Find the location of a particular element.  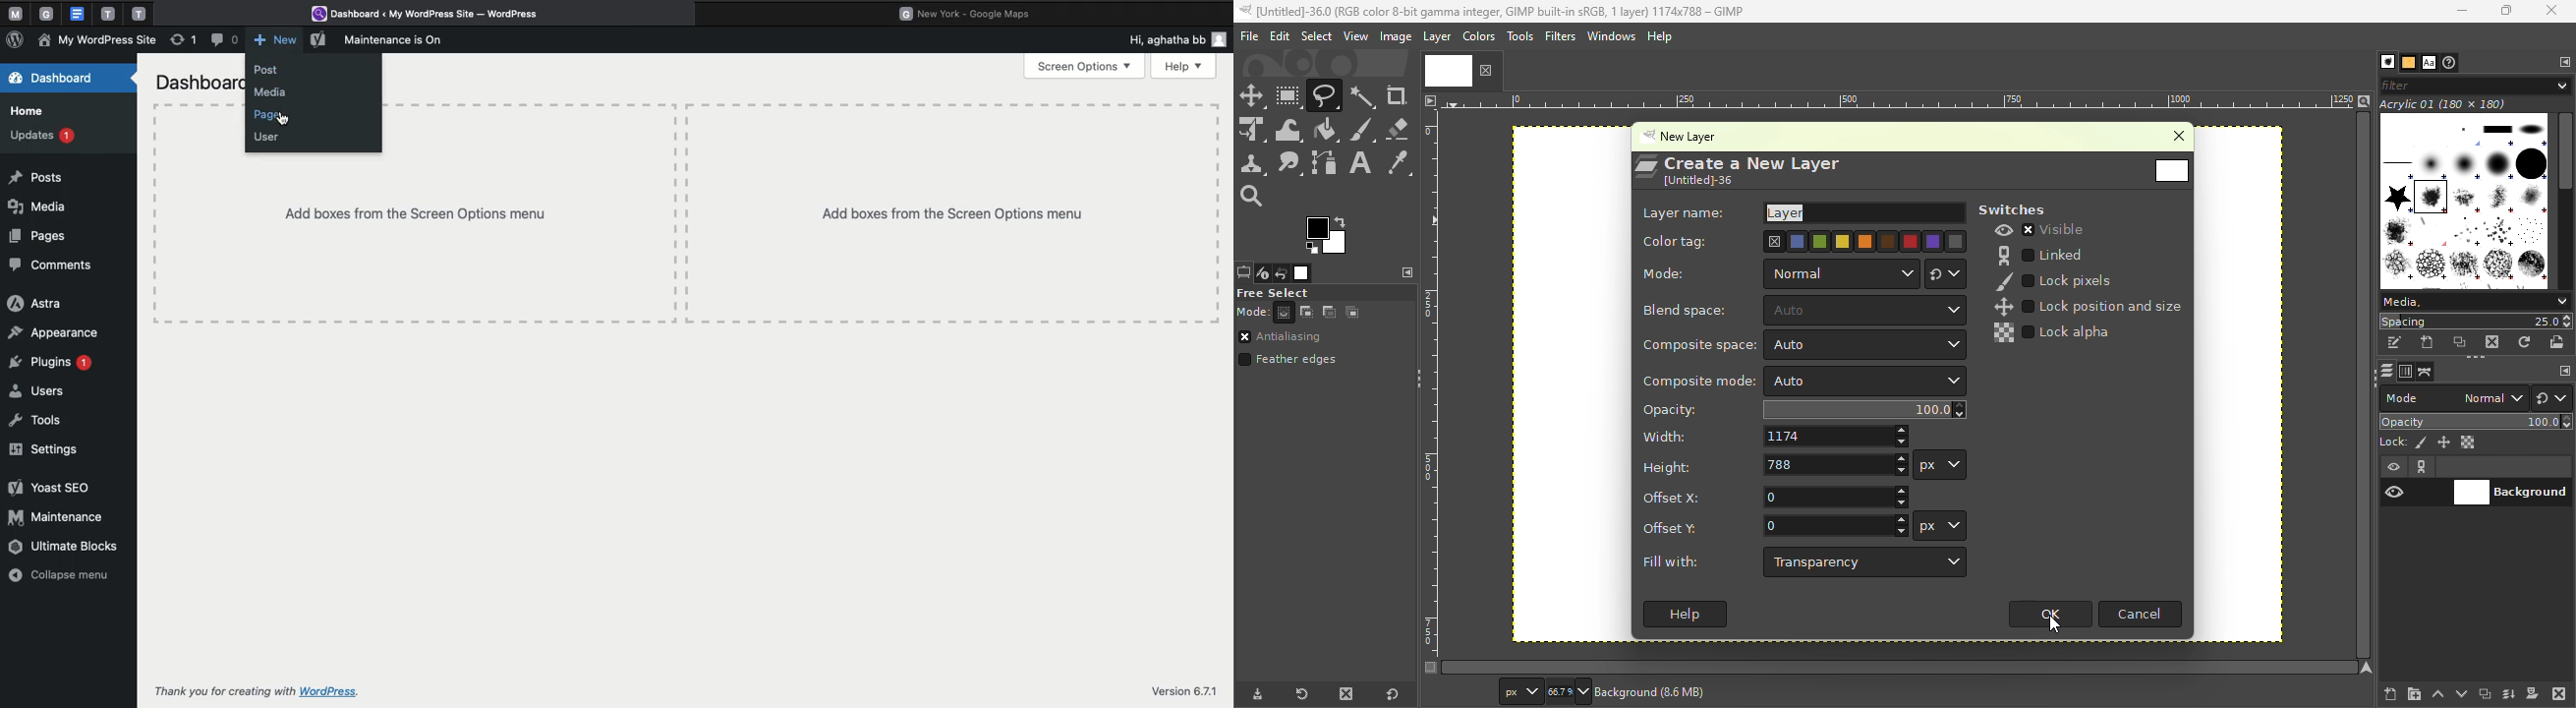

Close is located at coordinates (2554, 12).